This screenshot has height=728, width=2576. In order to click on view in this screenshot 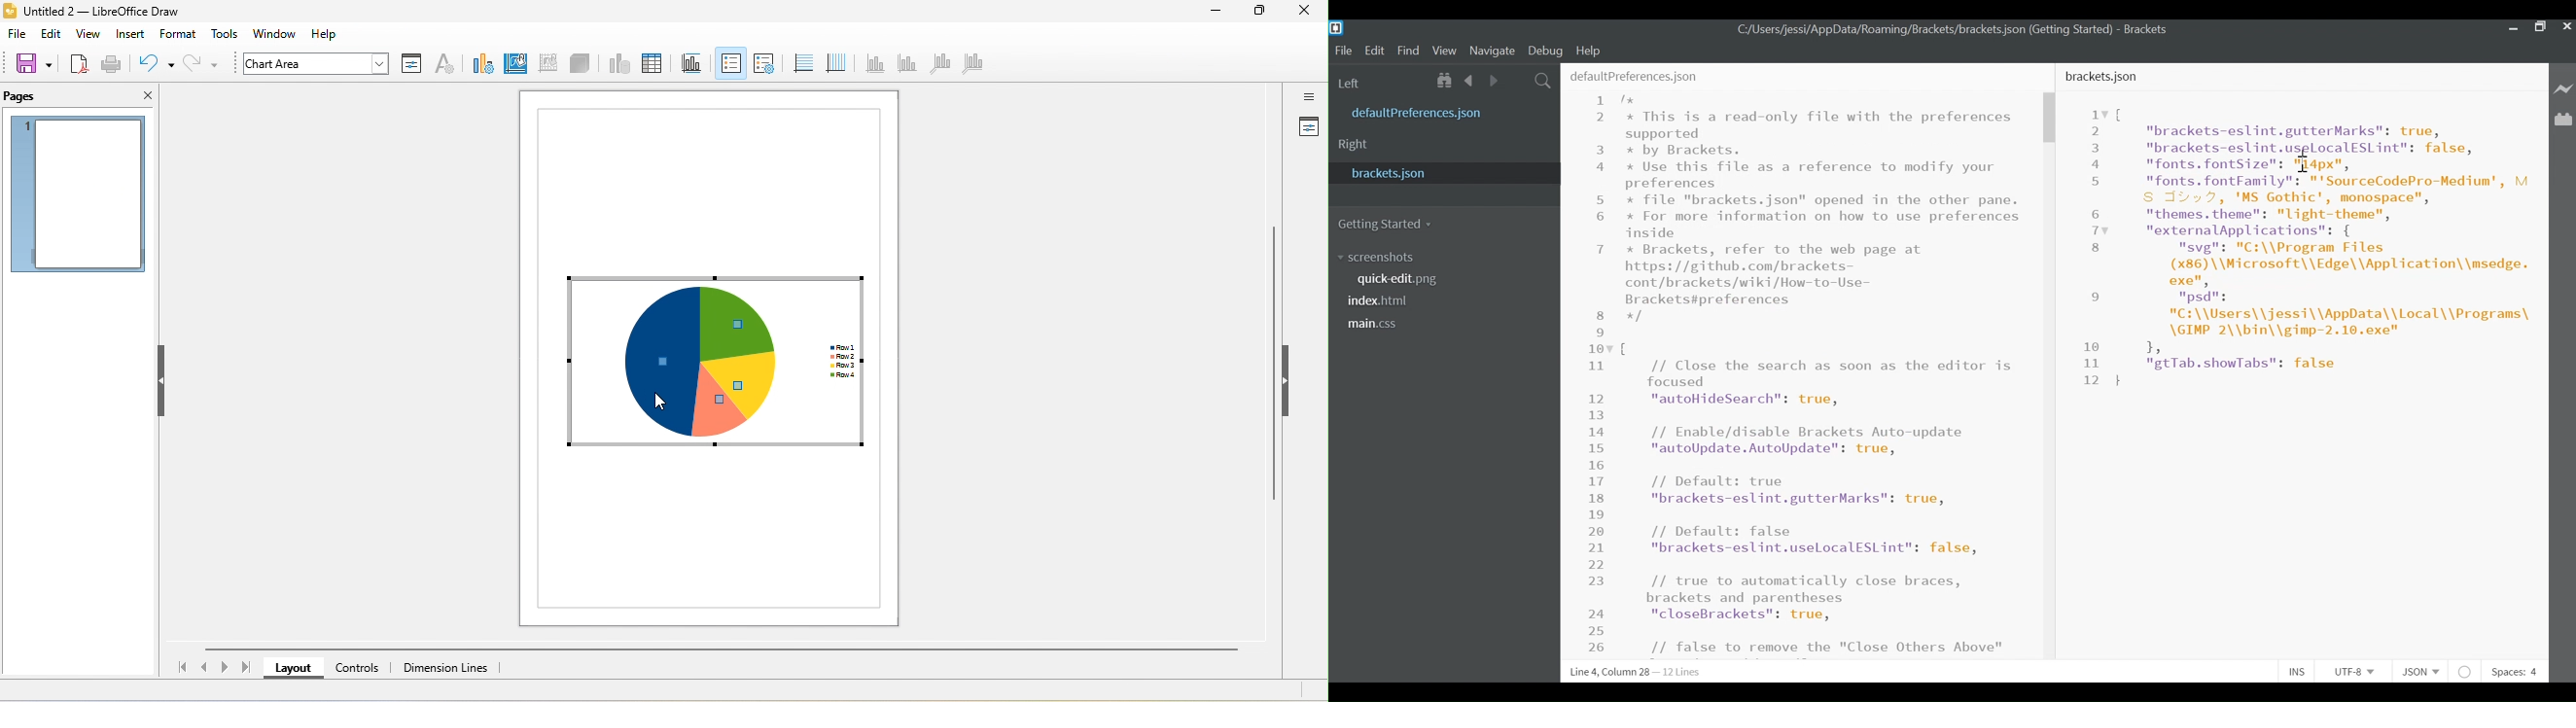, I will do `click(88, 35)`.